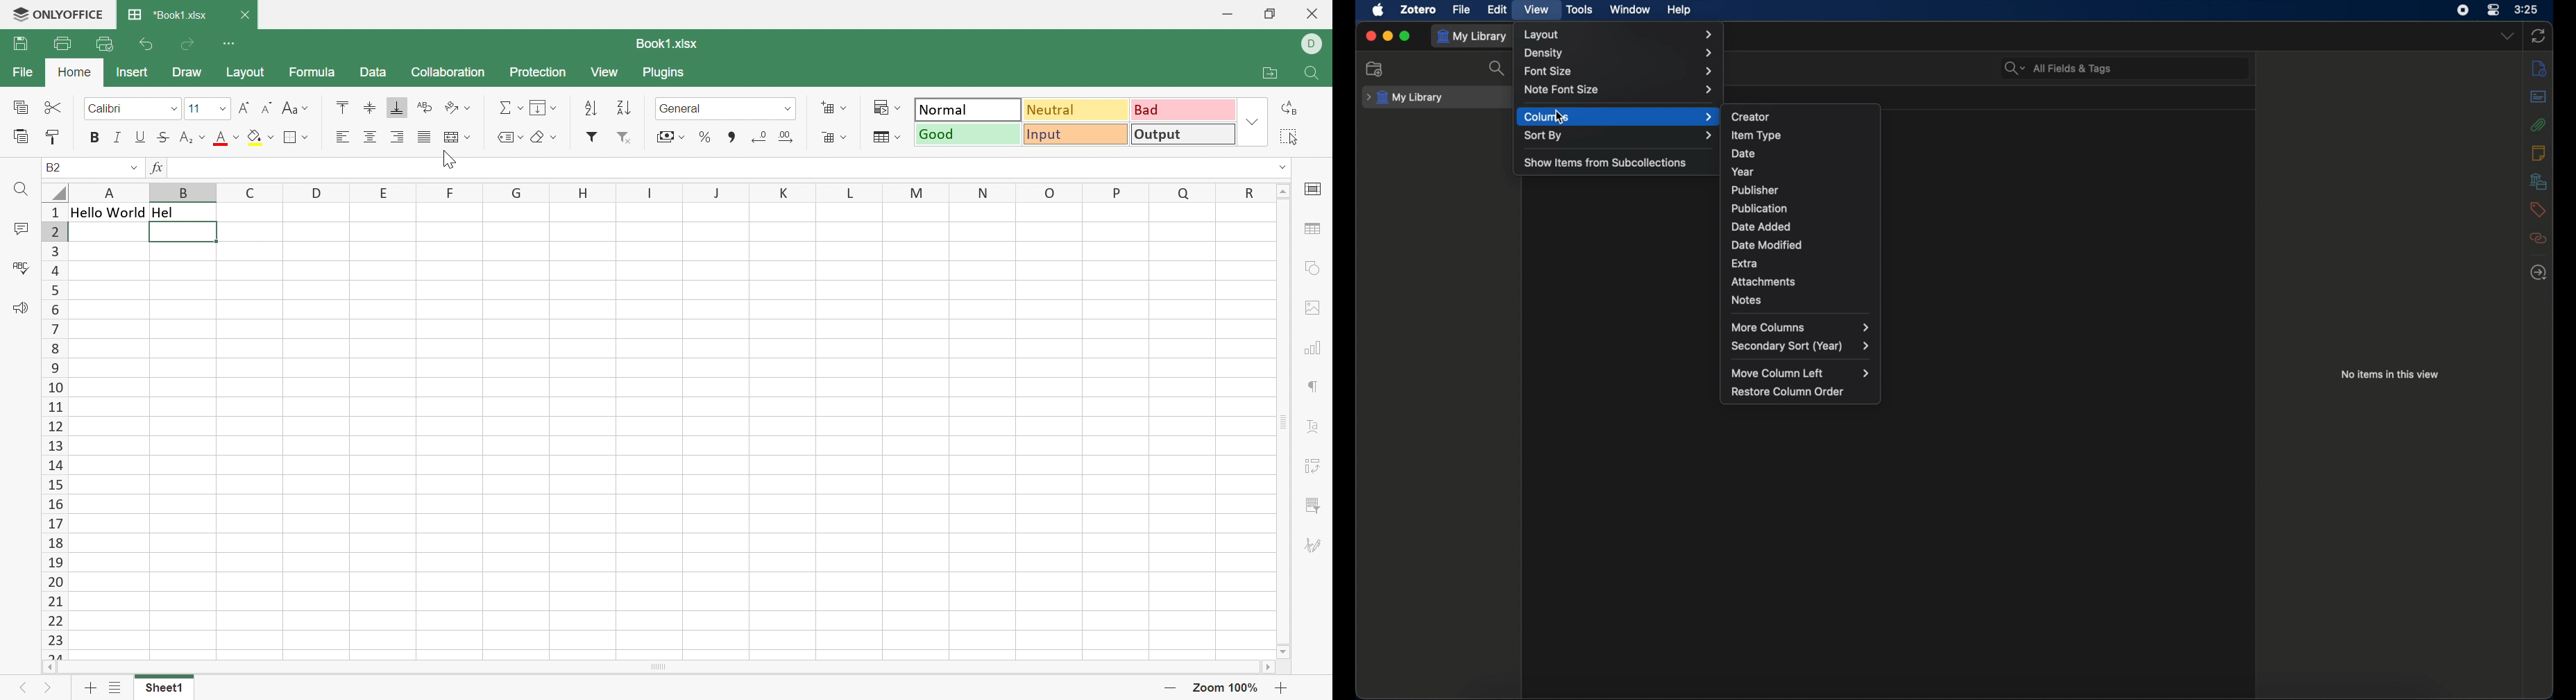  What do you see at coordinates (1183, 108) in the screenshot?
I see `Bad` at bounding box center [1183, 108].